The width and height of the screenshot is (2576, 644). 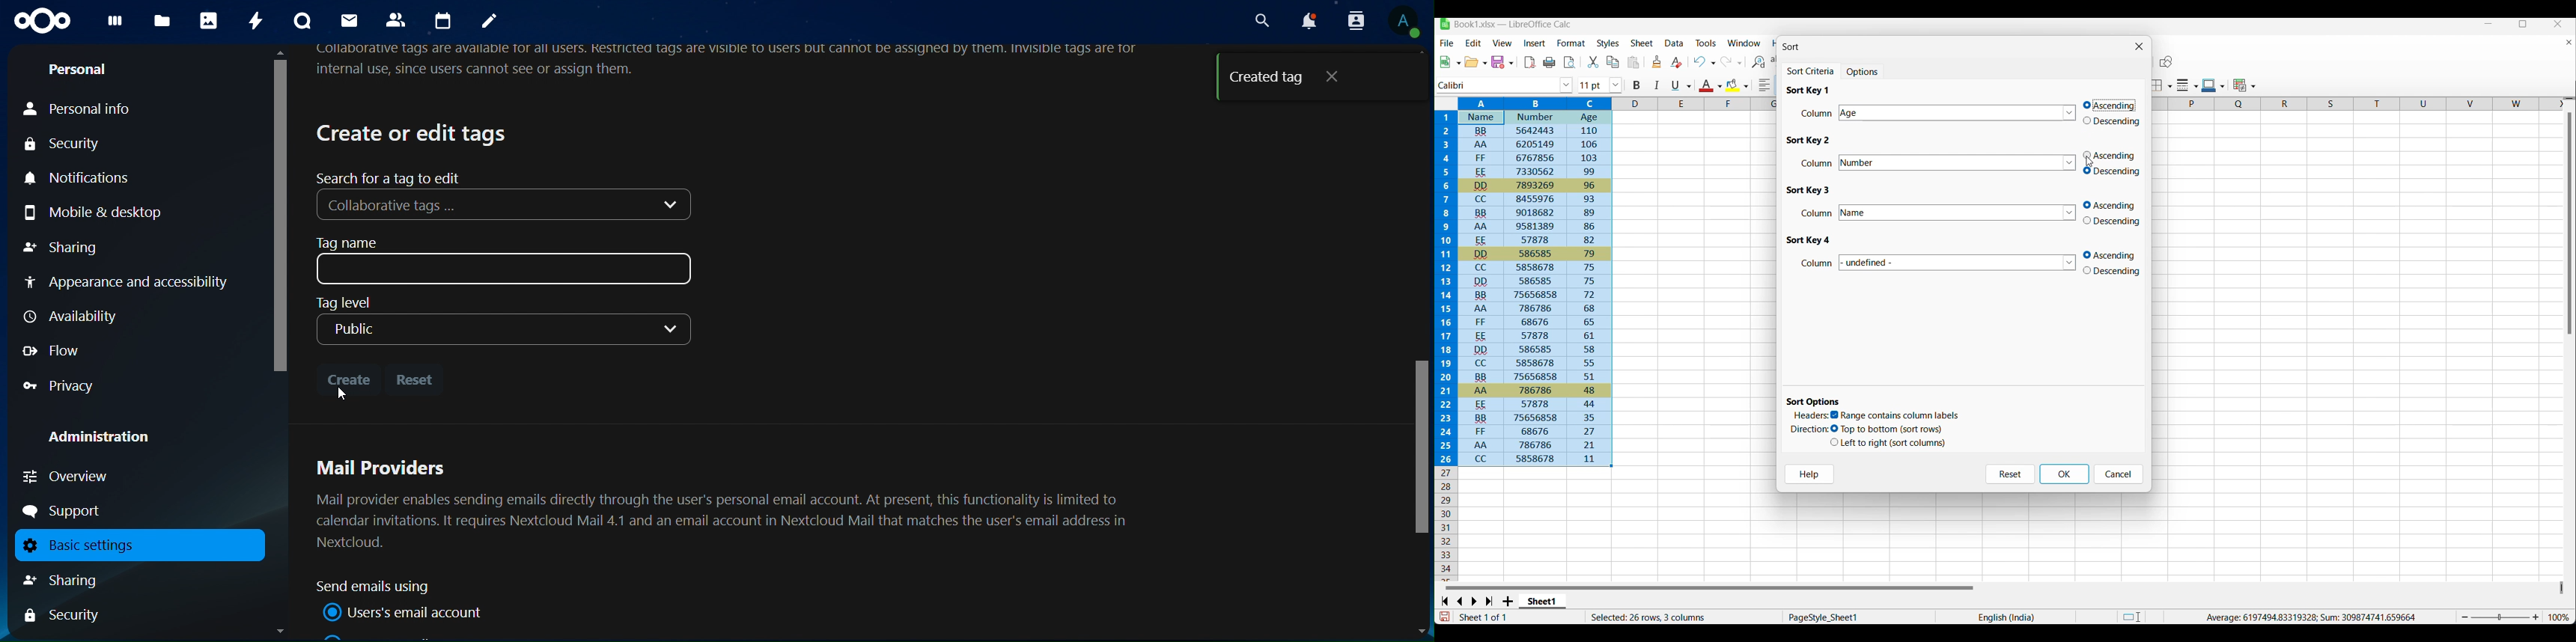 I want to click on mail, so click(x=348, y=20).